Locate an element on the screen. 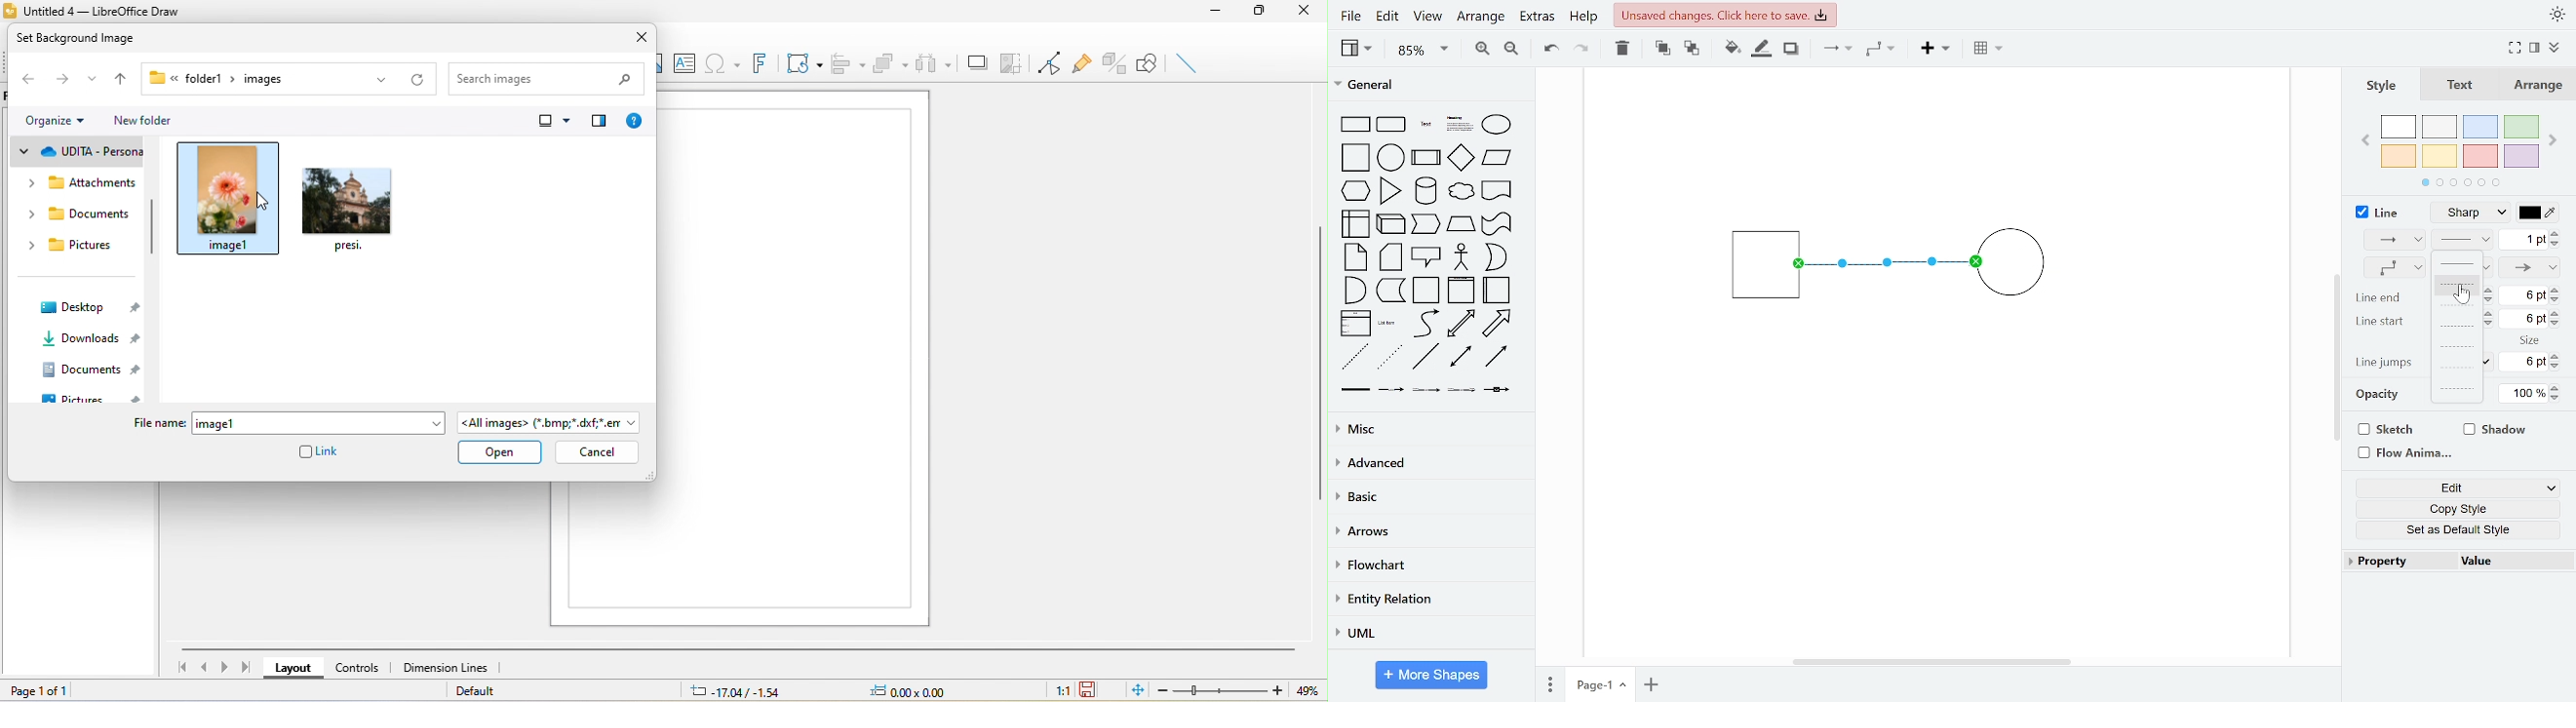 The image size is (2576, 728). property  is located at coordinates (2398, 560).